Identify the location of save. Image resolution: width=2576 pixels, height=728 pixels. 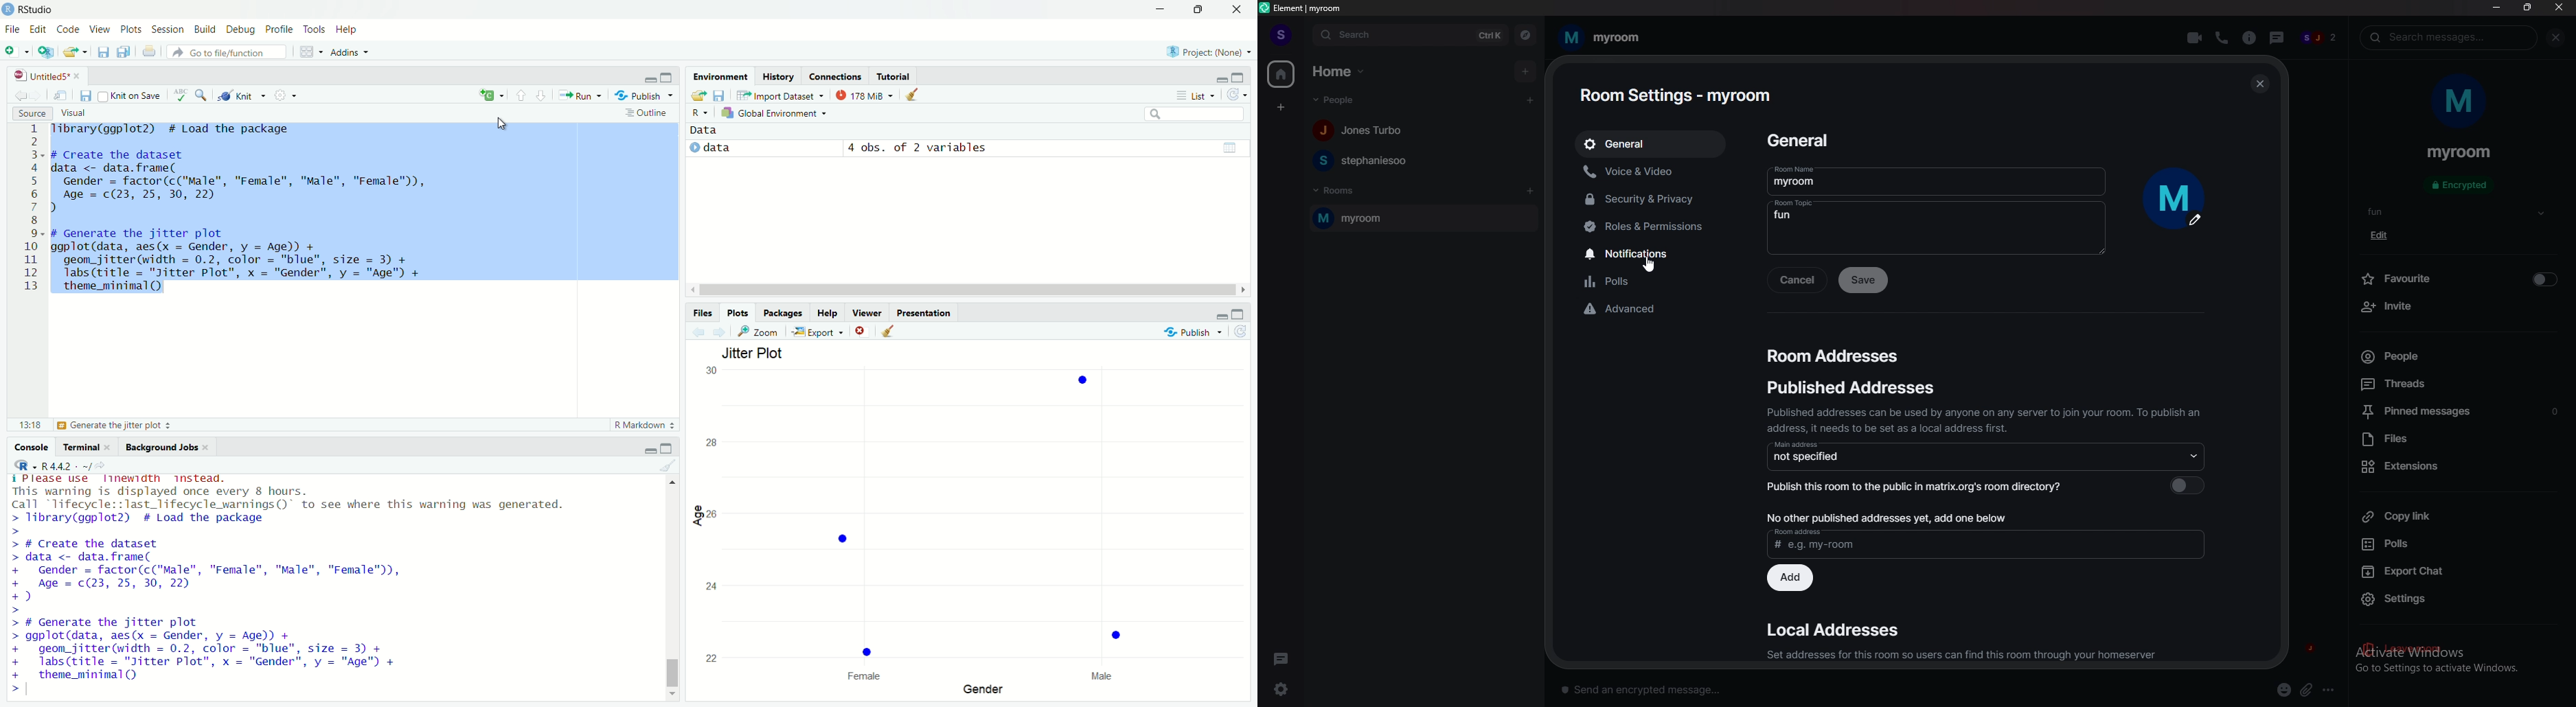
(1865, 280).